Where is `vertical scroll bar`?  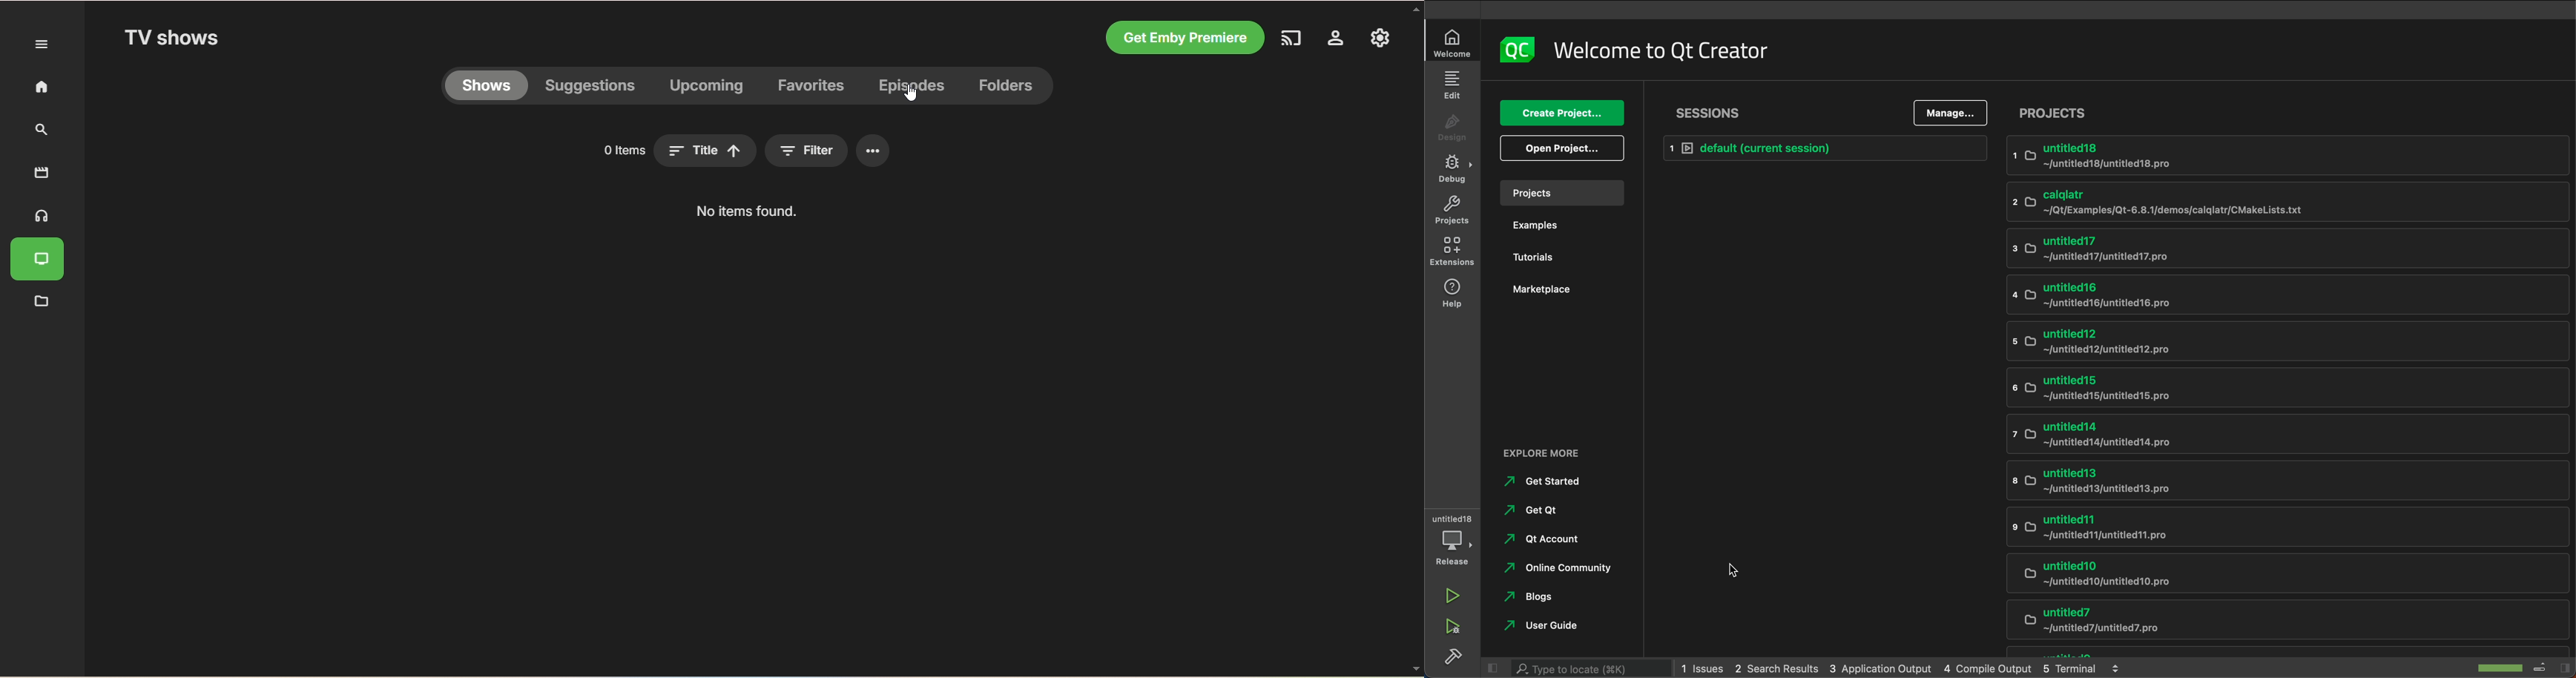 vertical scroll bar is located at coordinates (1415, 339).